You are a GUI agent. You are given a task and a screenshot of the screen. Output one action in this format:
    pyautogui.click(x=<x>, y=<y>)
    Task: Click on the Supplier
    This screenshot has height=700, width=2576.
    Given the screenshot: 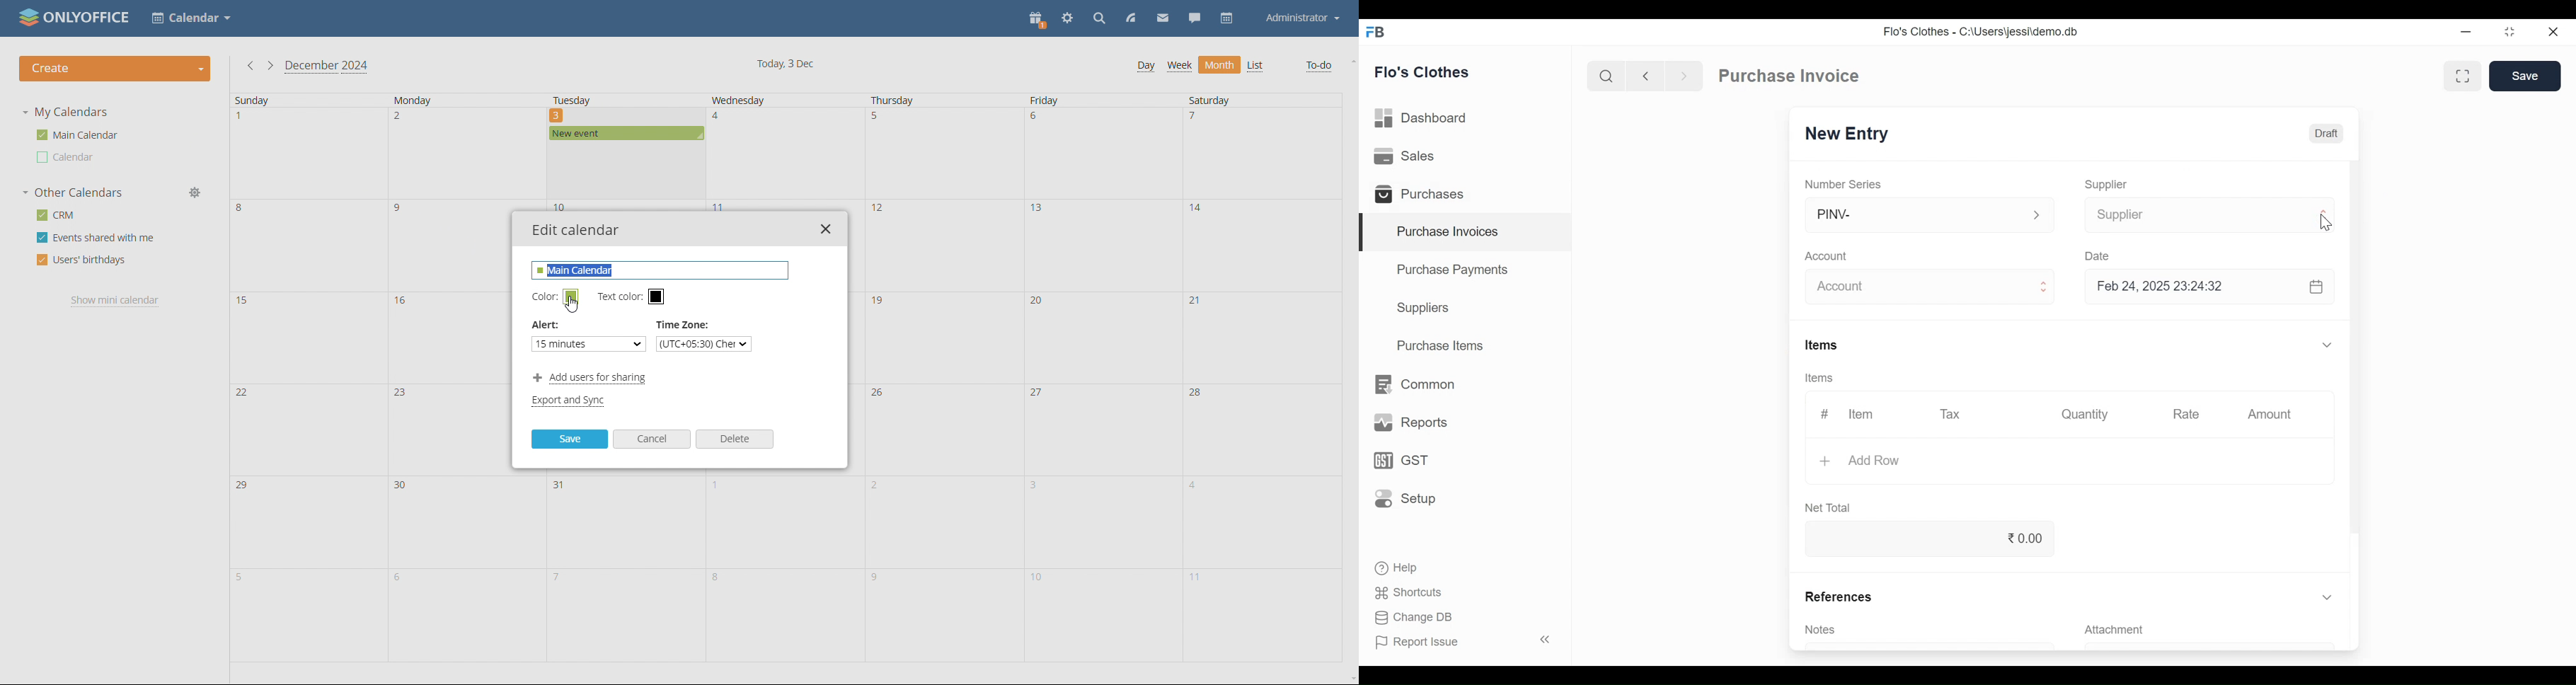 What is the action you would take?
    pyautogui.click(x=2193, y=216)
    